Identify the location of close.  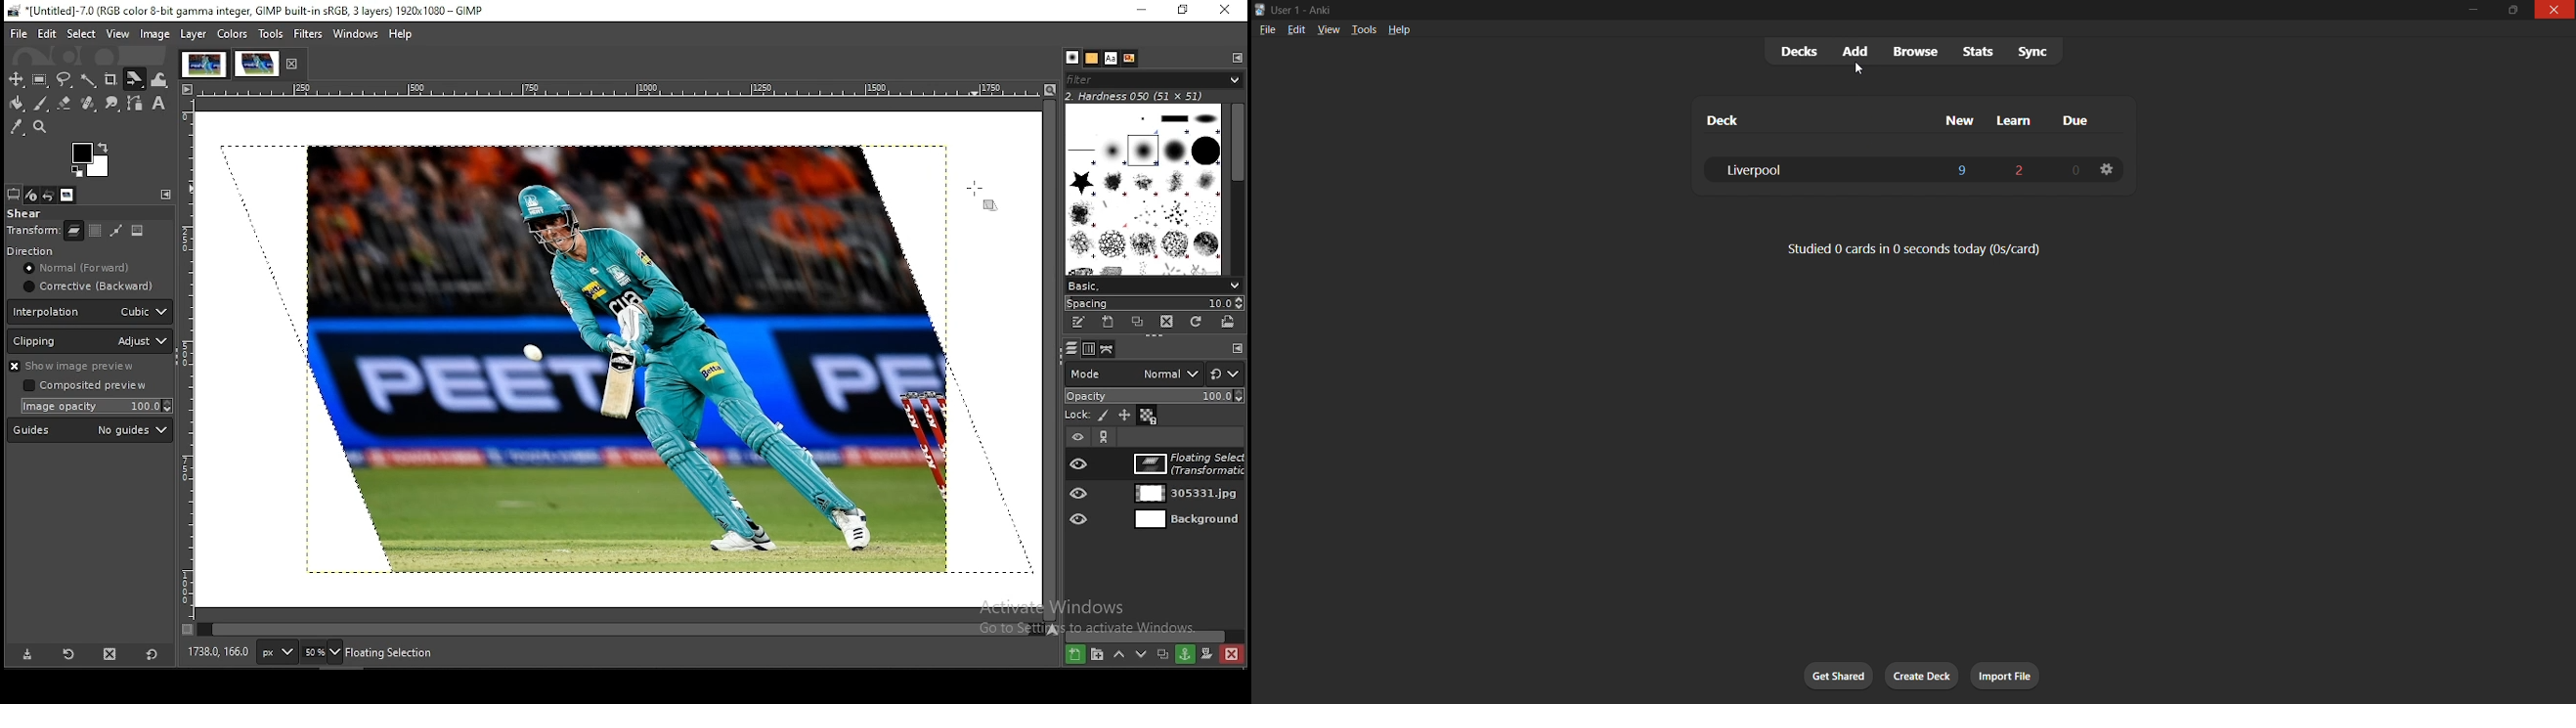
(294, 65).